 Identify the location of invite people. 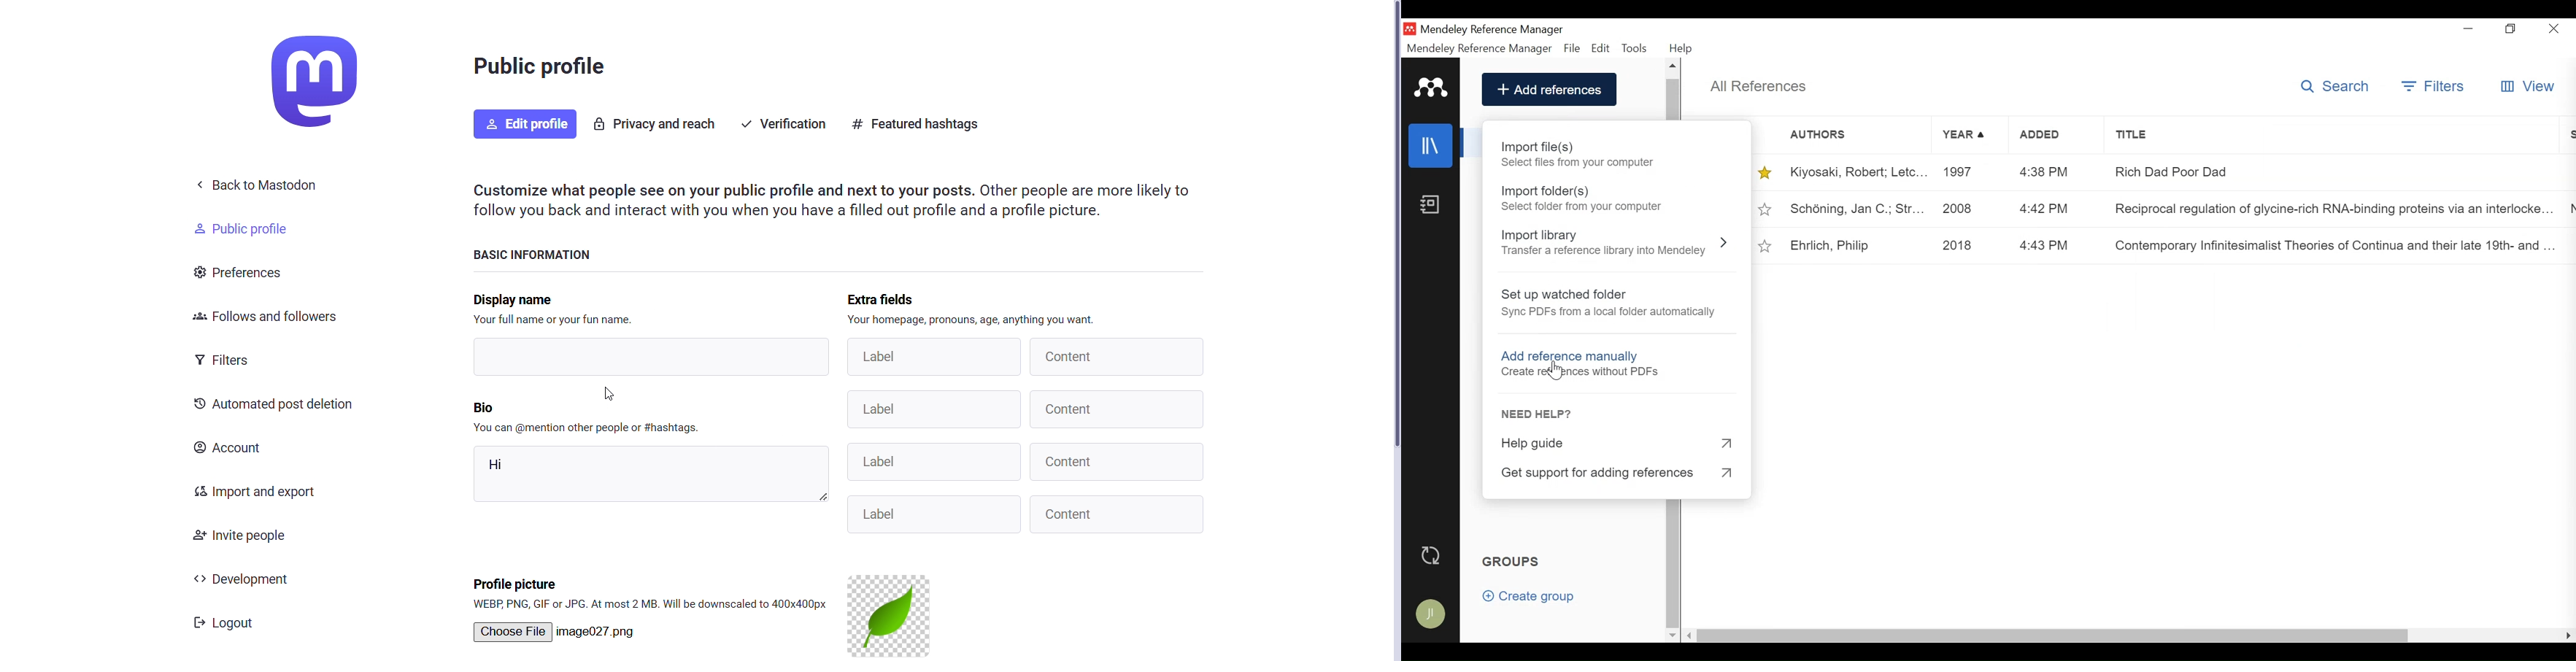
(236, 536).